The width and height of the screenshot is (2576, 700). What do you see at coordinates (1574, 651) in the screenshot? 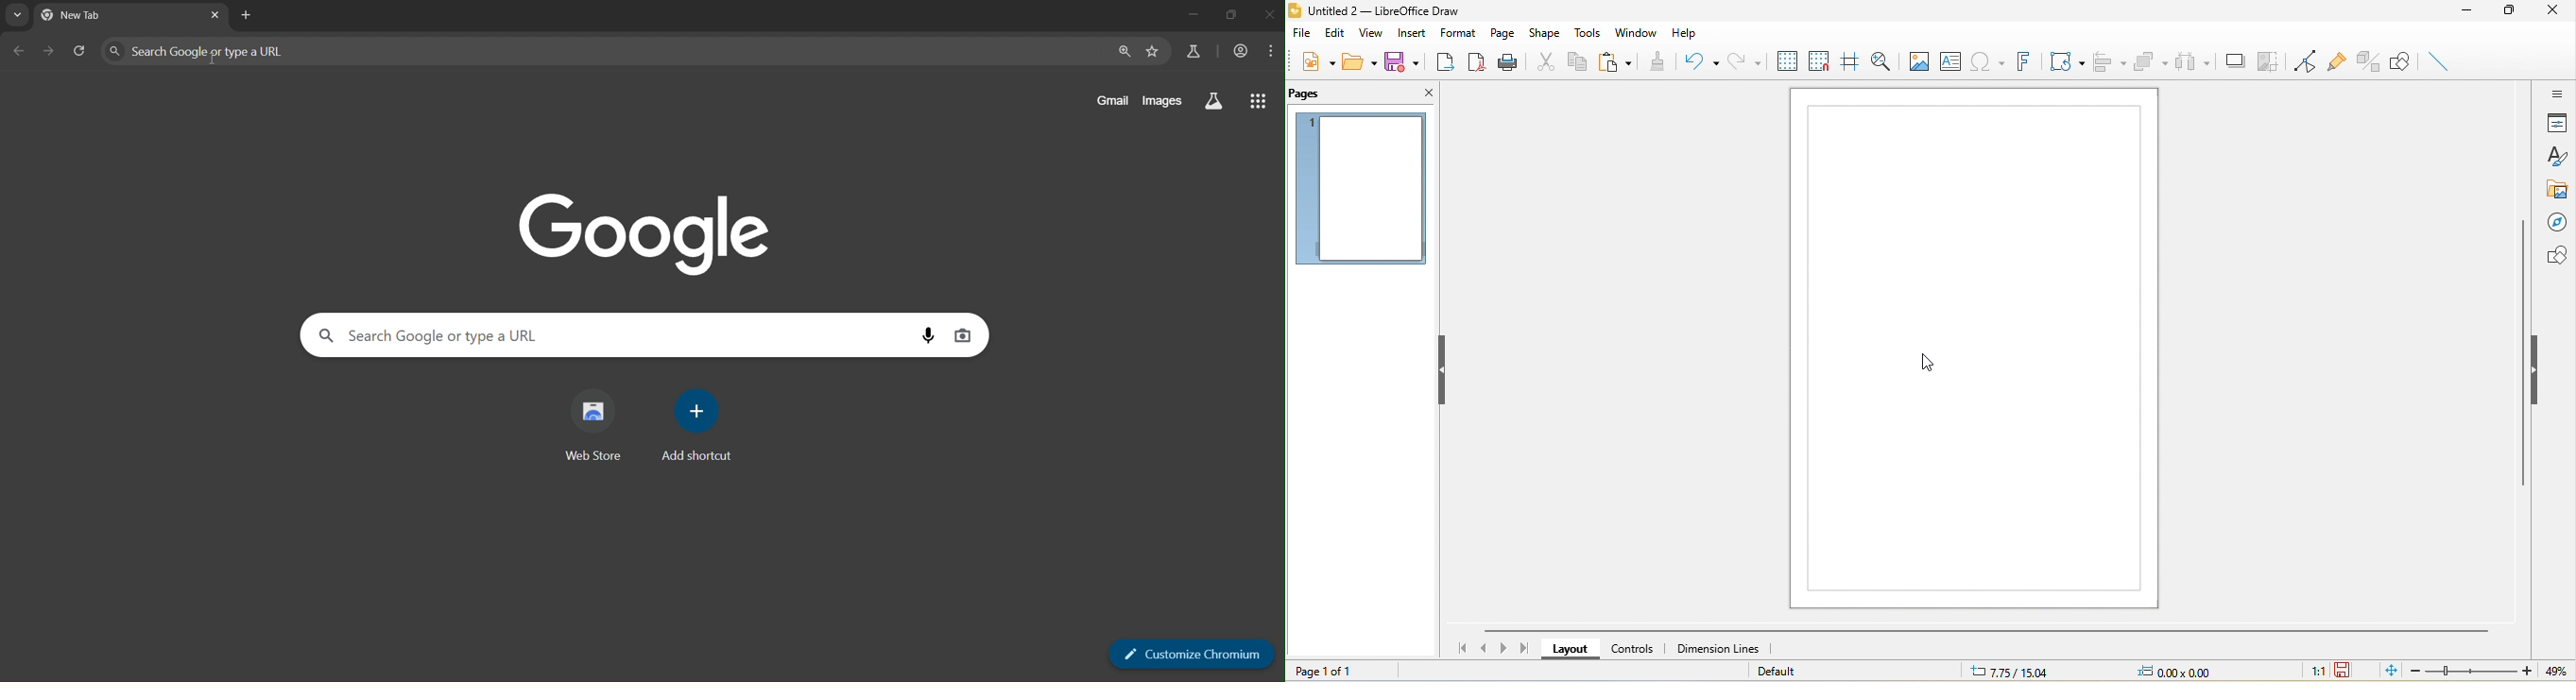
I see `layout` at bounding box center [1574, 651].